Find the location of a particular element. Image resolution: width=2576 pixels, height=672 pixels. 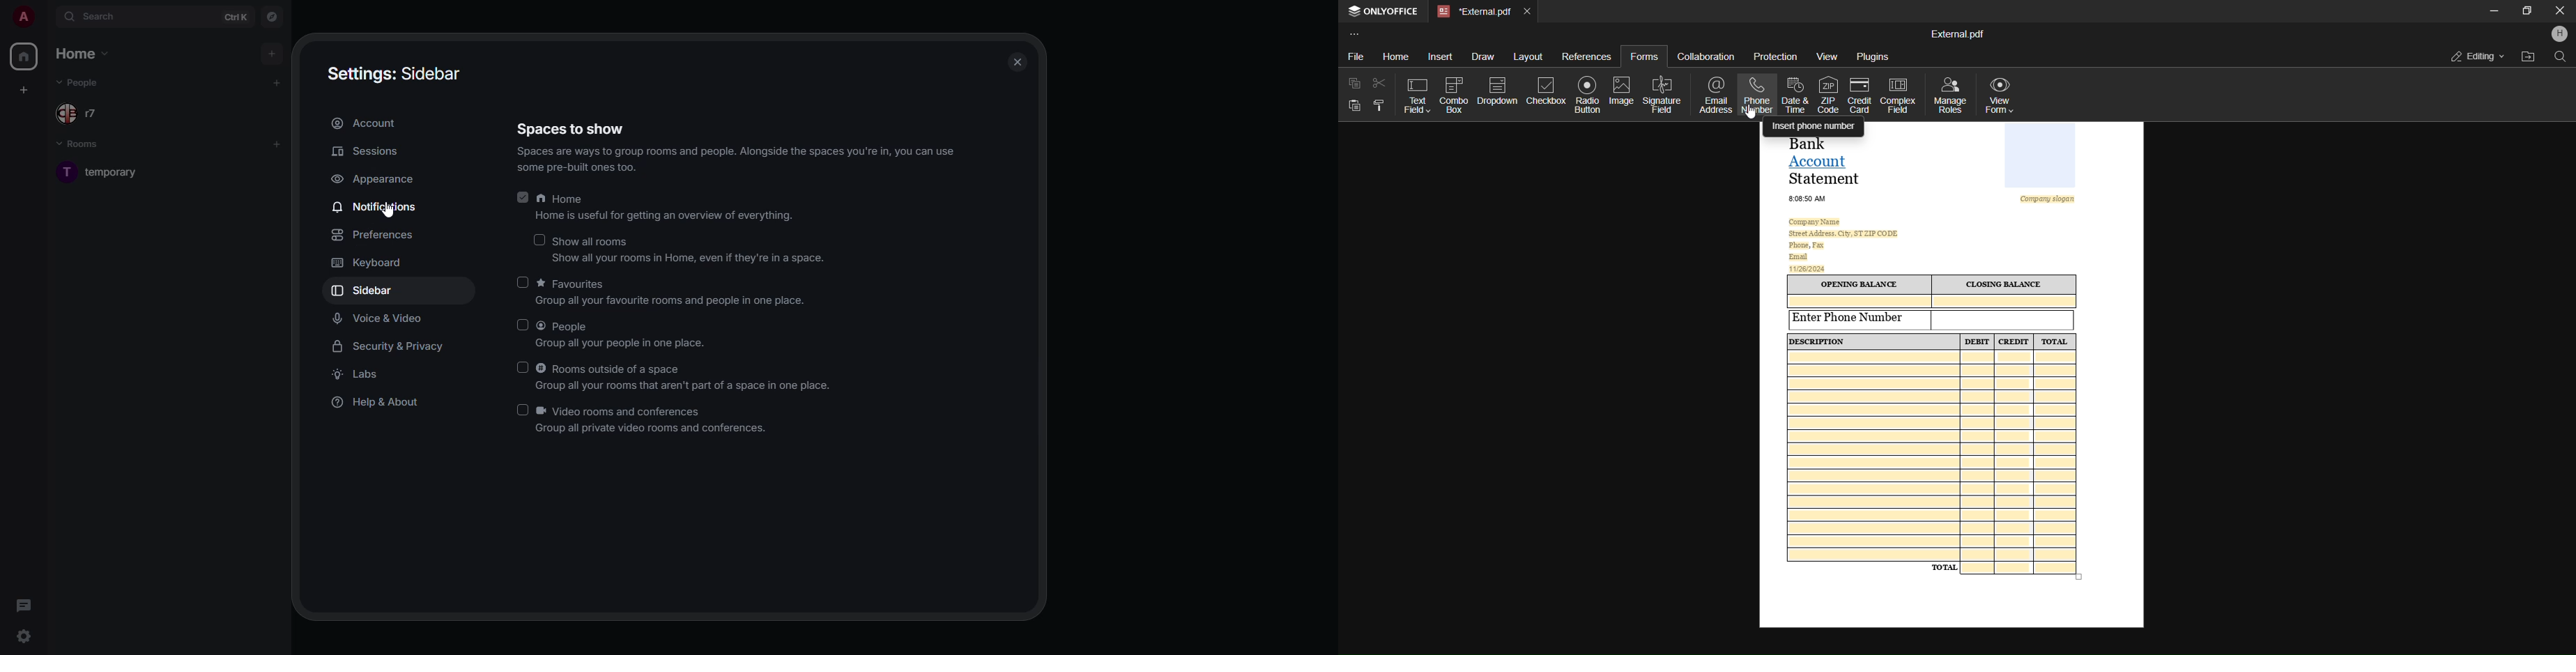

security & privacy is located at coordinates (394, 346).